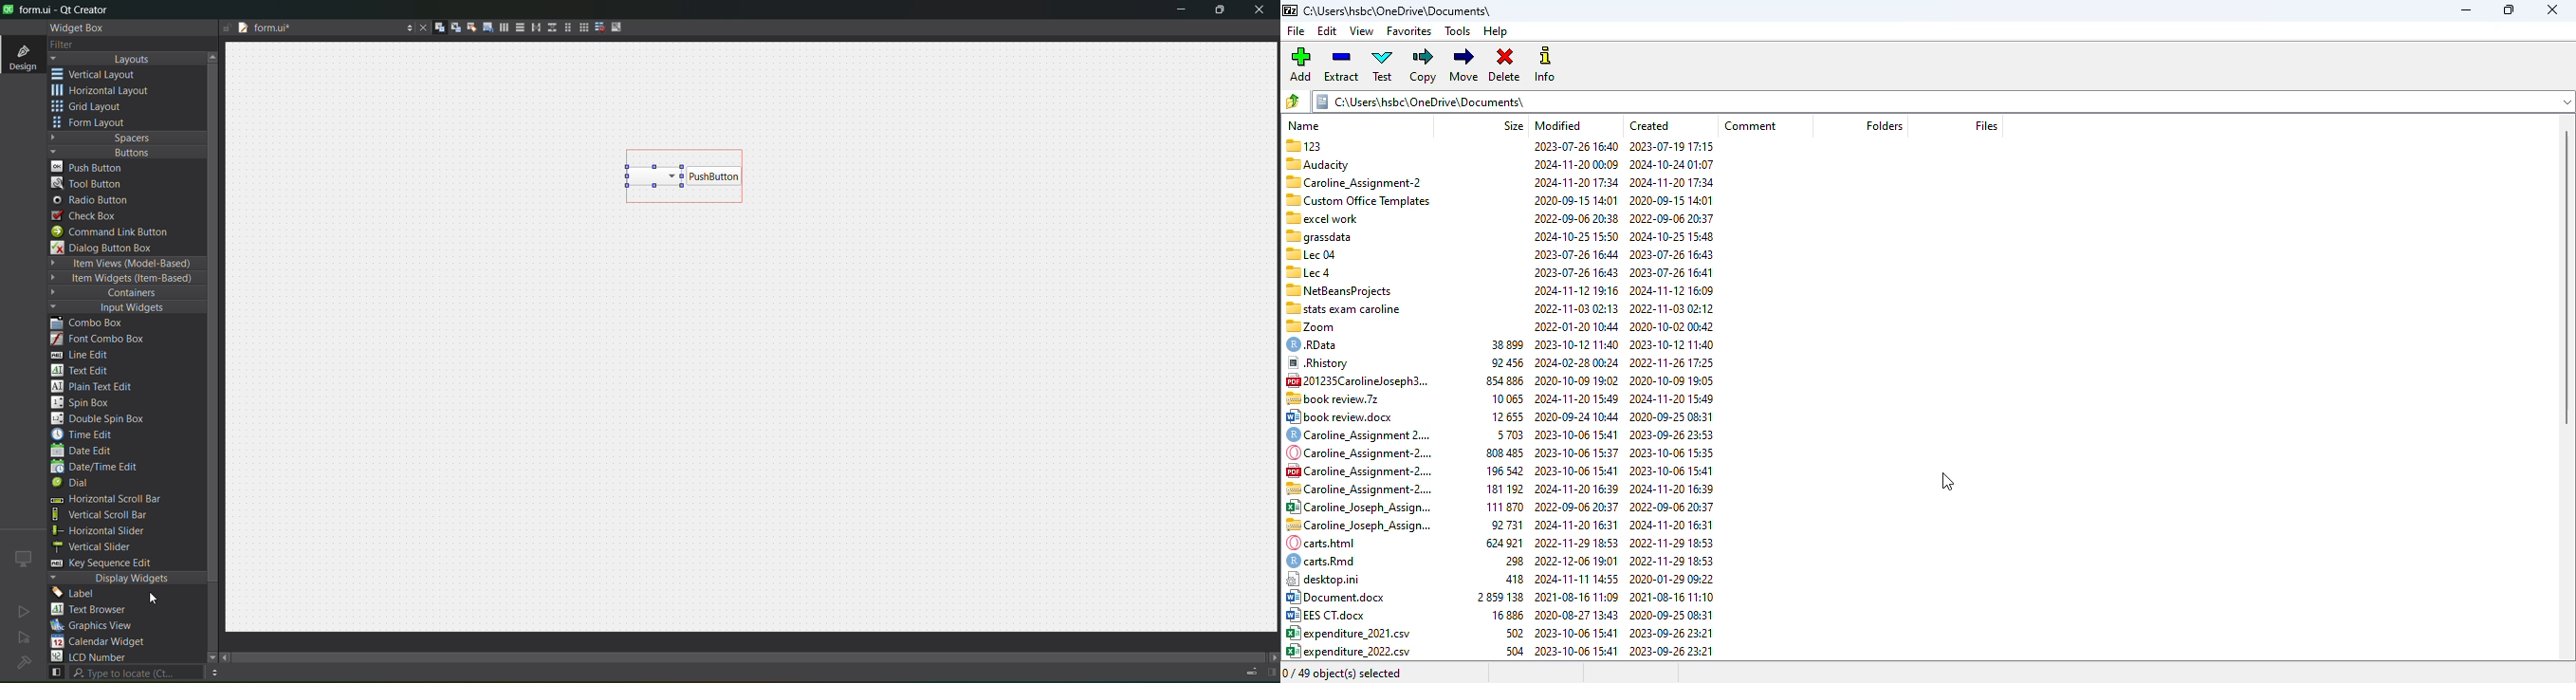 The image size is (2576, 700). Describe the element at coordinates (97, 610) in the screenshot. I see `text` at that location.